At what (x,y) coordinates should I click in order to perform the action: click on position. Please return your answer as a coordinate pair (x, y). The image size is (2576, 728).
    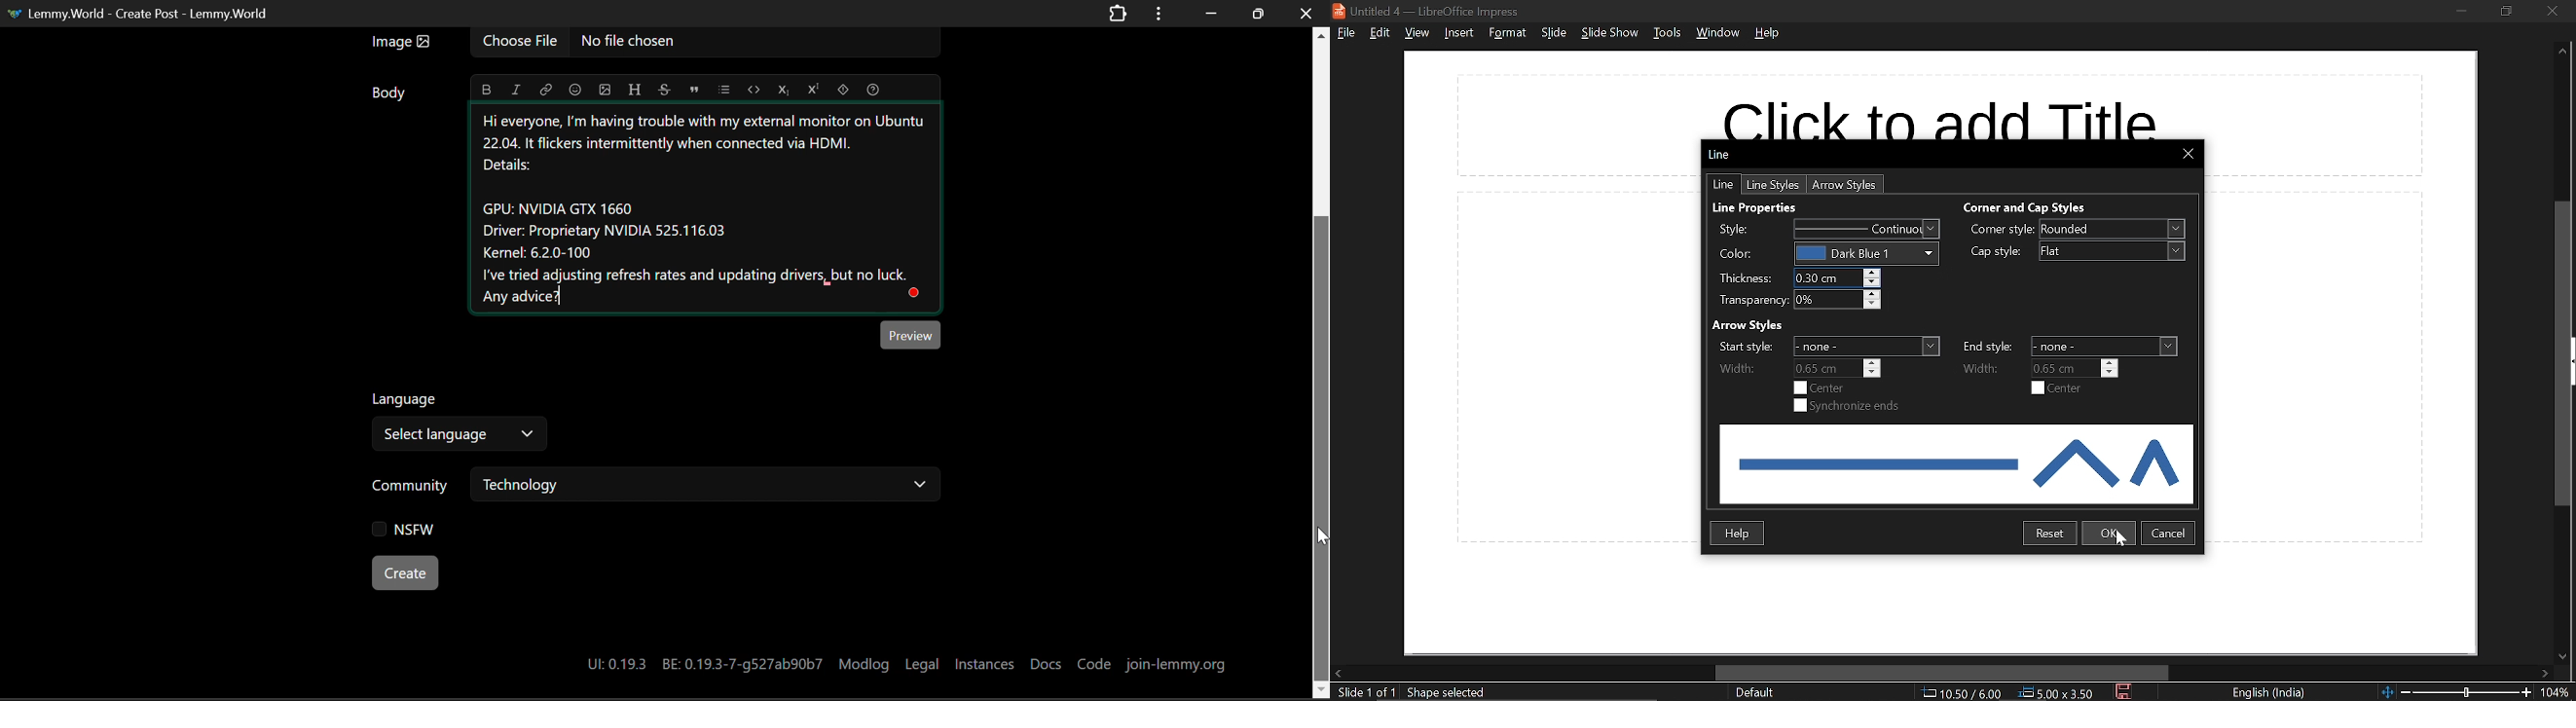
    Looking at the image, I should click on (2057, 693).